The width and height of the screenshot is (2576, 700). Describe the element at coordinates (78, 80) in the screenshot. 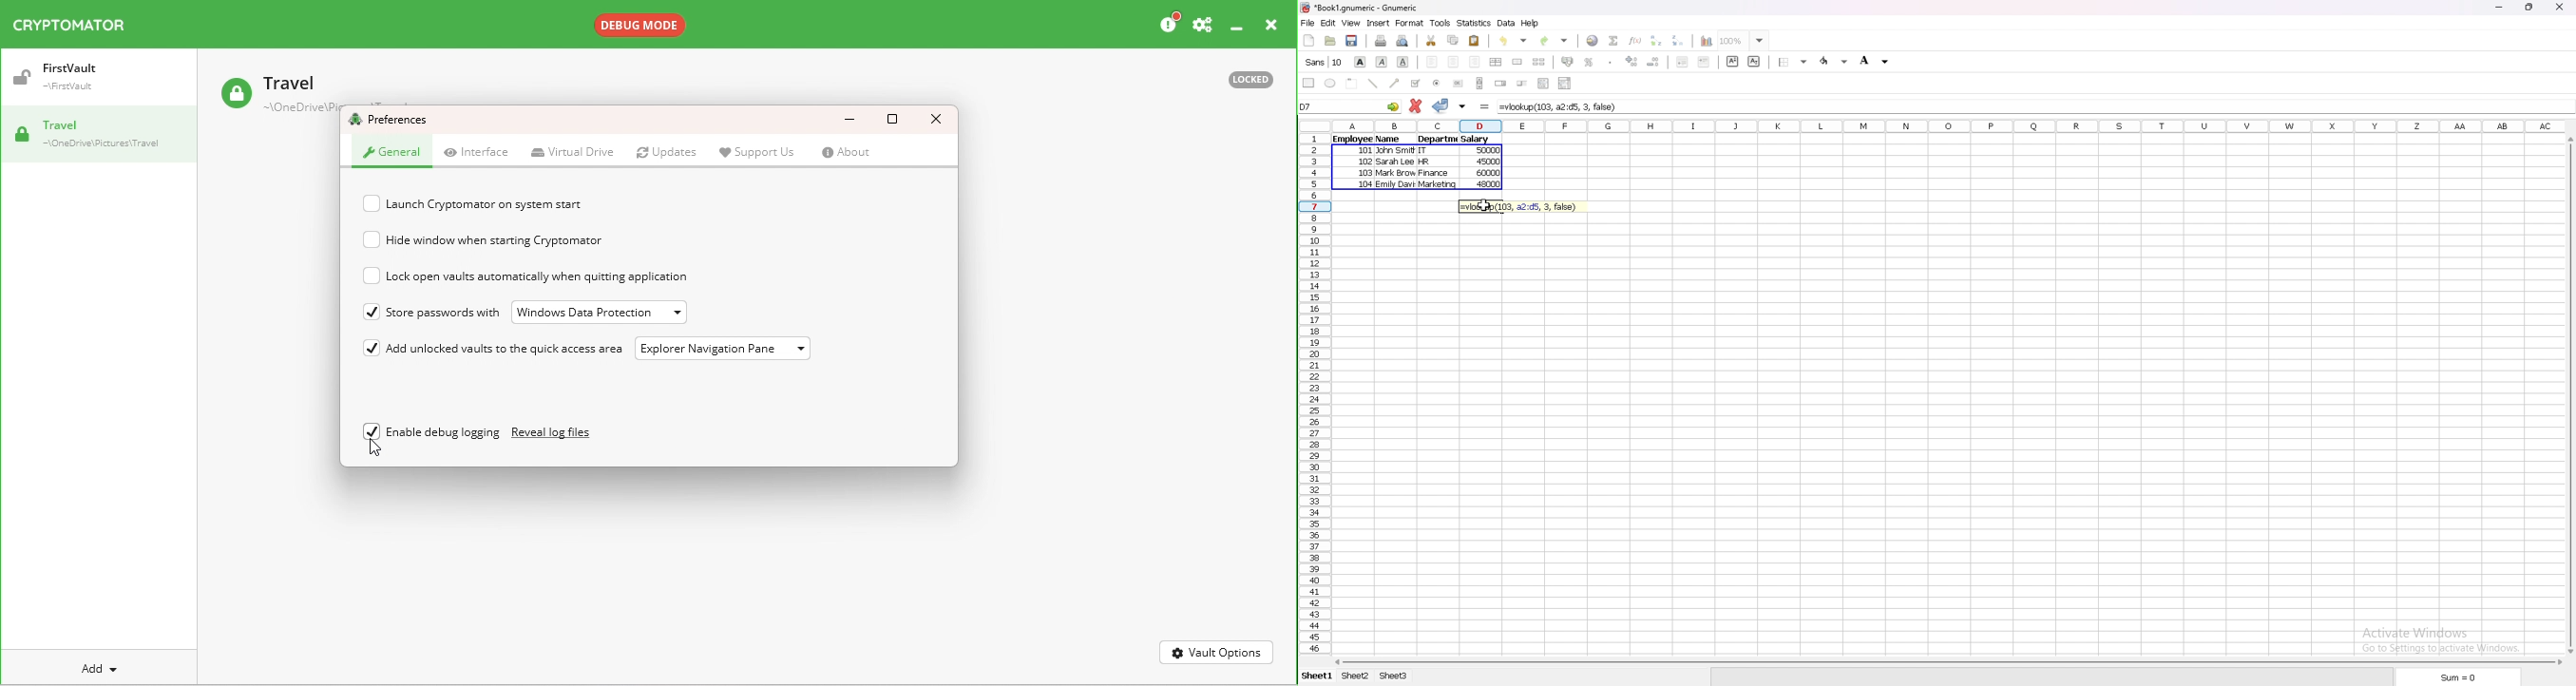

I see `firstVault` at that location.